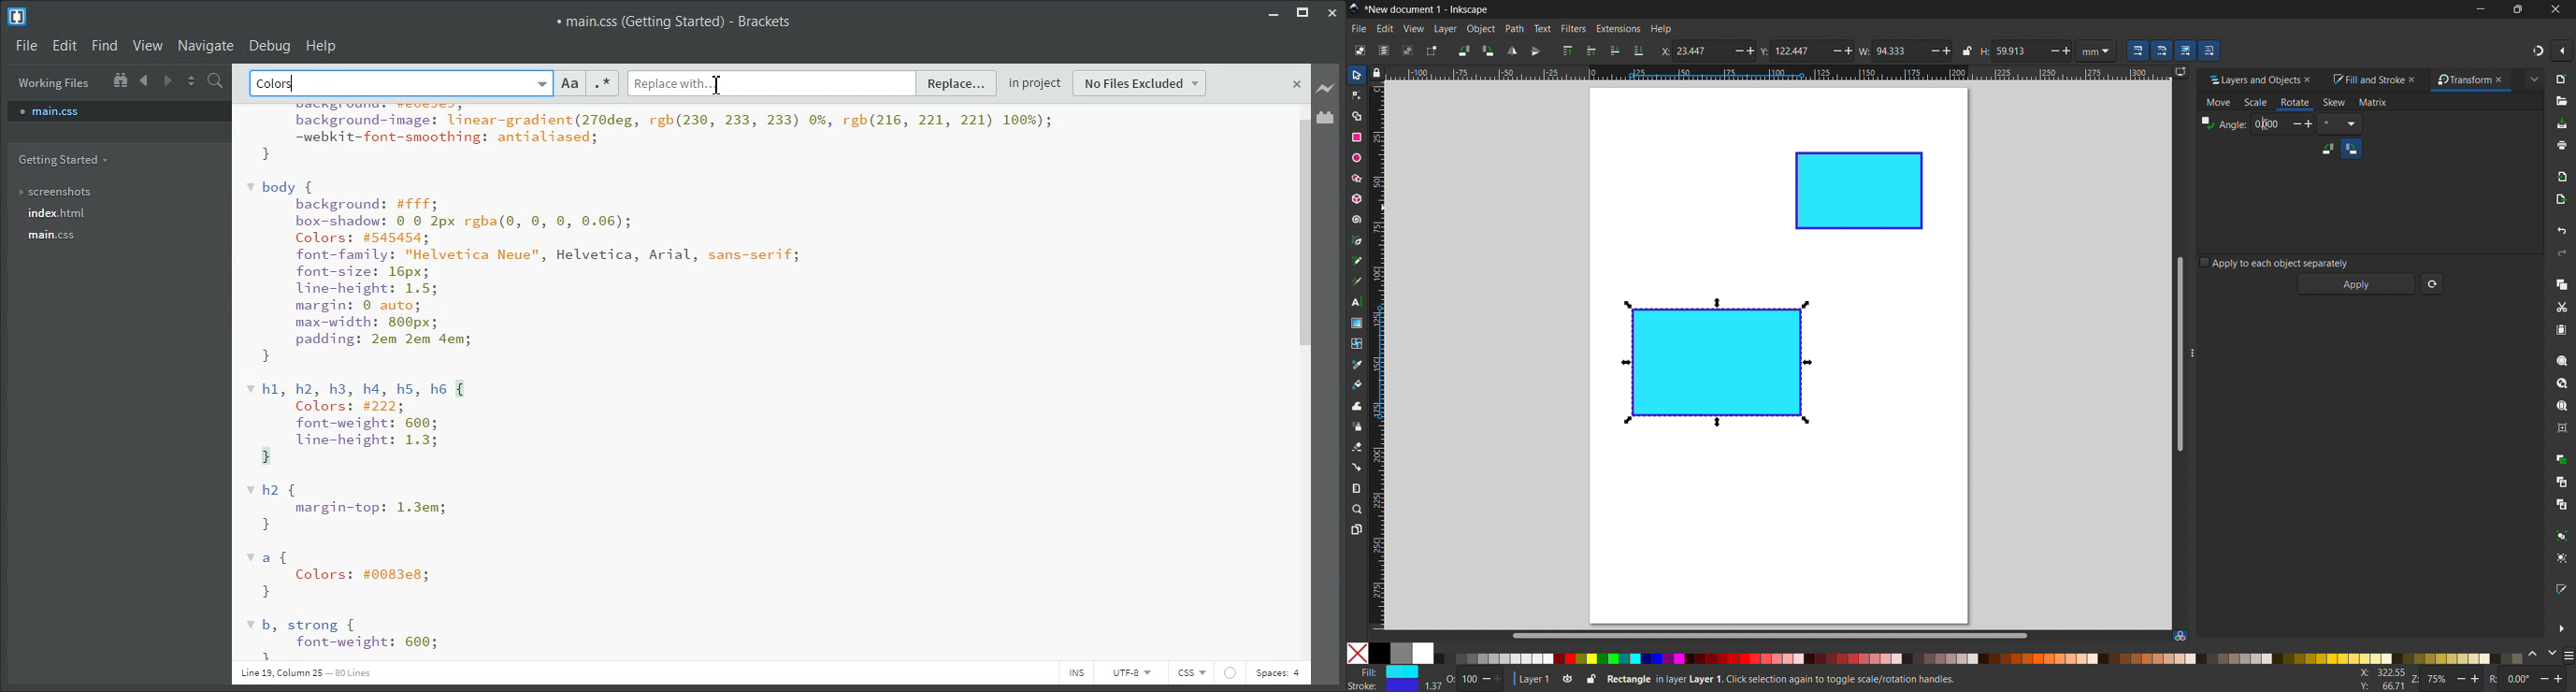  Describe the element at coordinates (2180, 635) in the screenshot. I see `color managed` at that location.